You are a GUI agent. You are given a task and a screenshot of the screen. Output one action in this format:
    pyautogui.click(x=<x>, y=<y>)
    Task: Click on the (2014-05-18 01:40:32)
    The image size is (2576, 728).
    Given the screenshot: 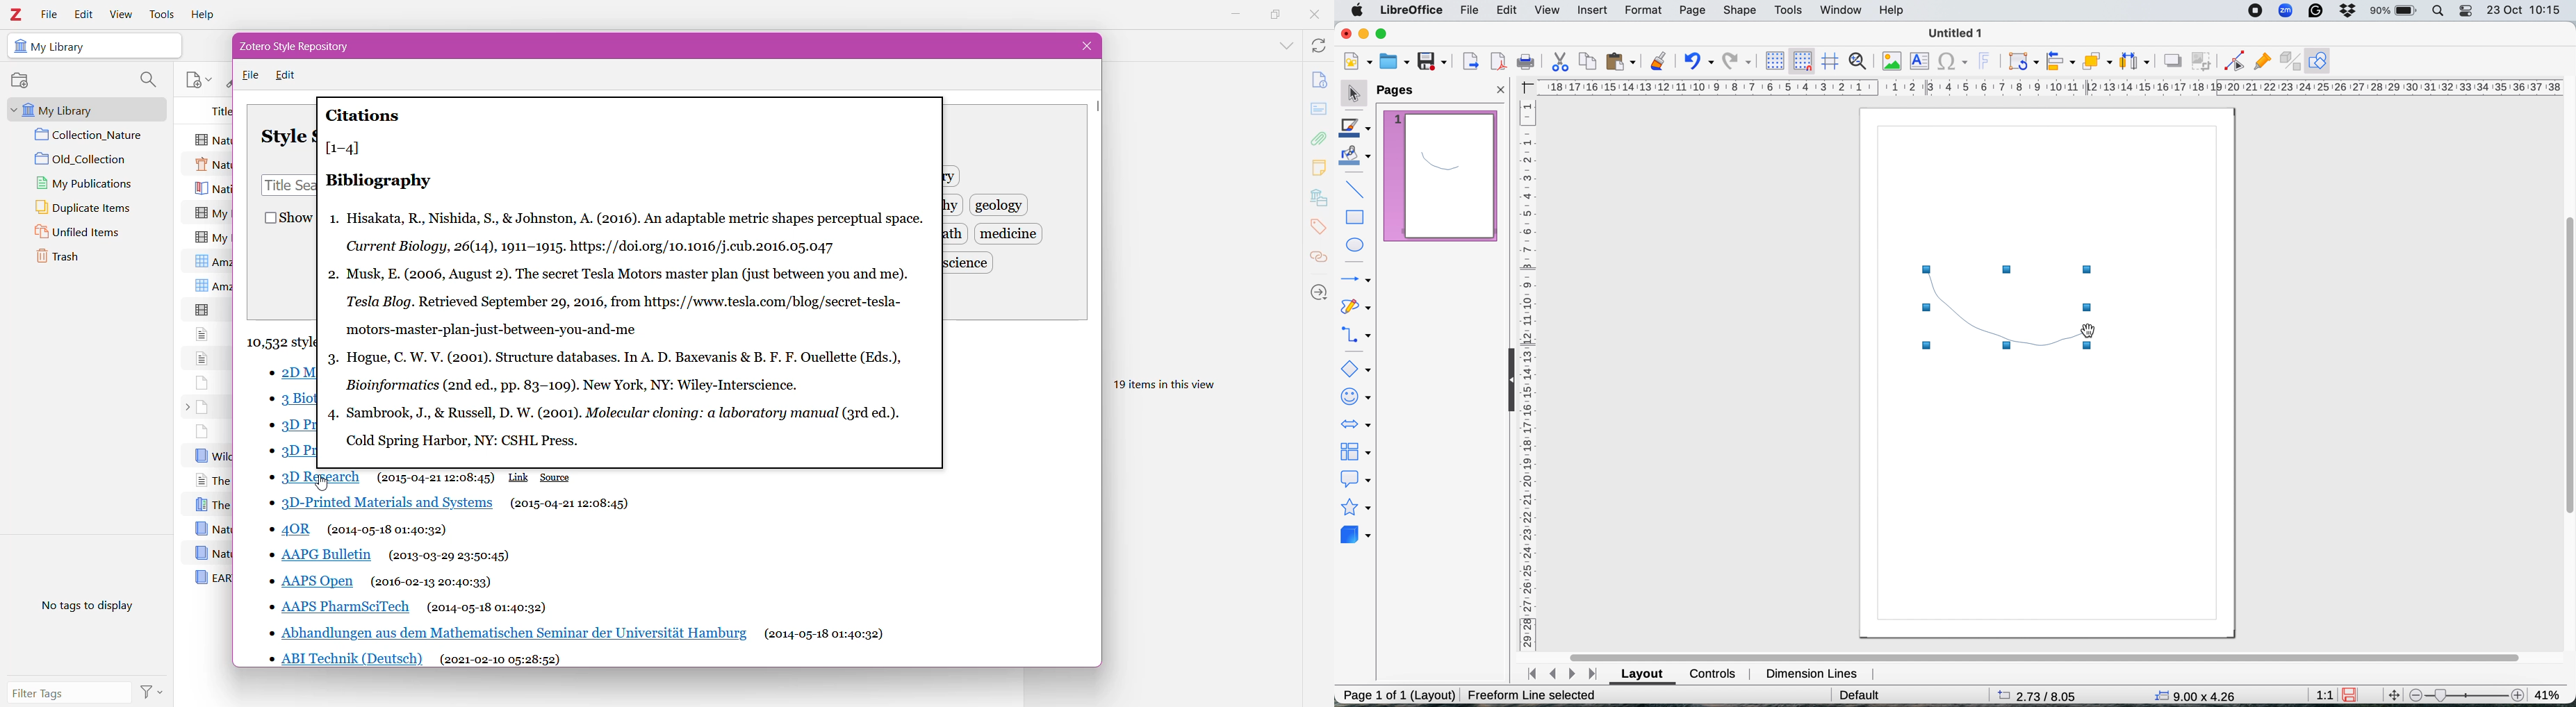 What is the action you would take?
    pyautogui.click(x=388, y=530)
    